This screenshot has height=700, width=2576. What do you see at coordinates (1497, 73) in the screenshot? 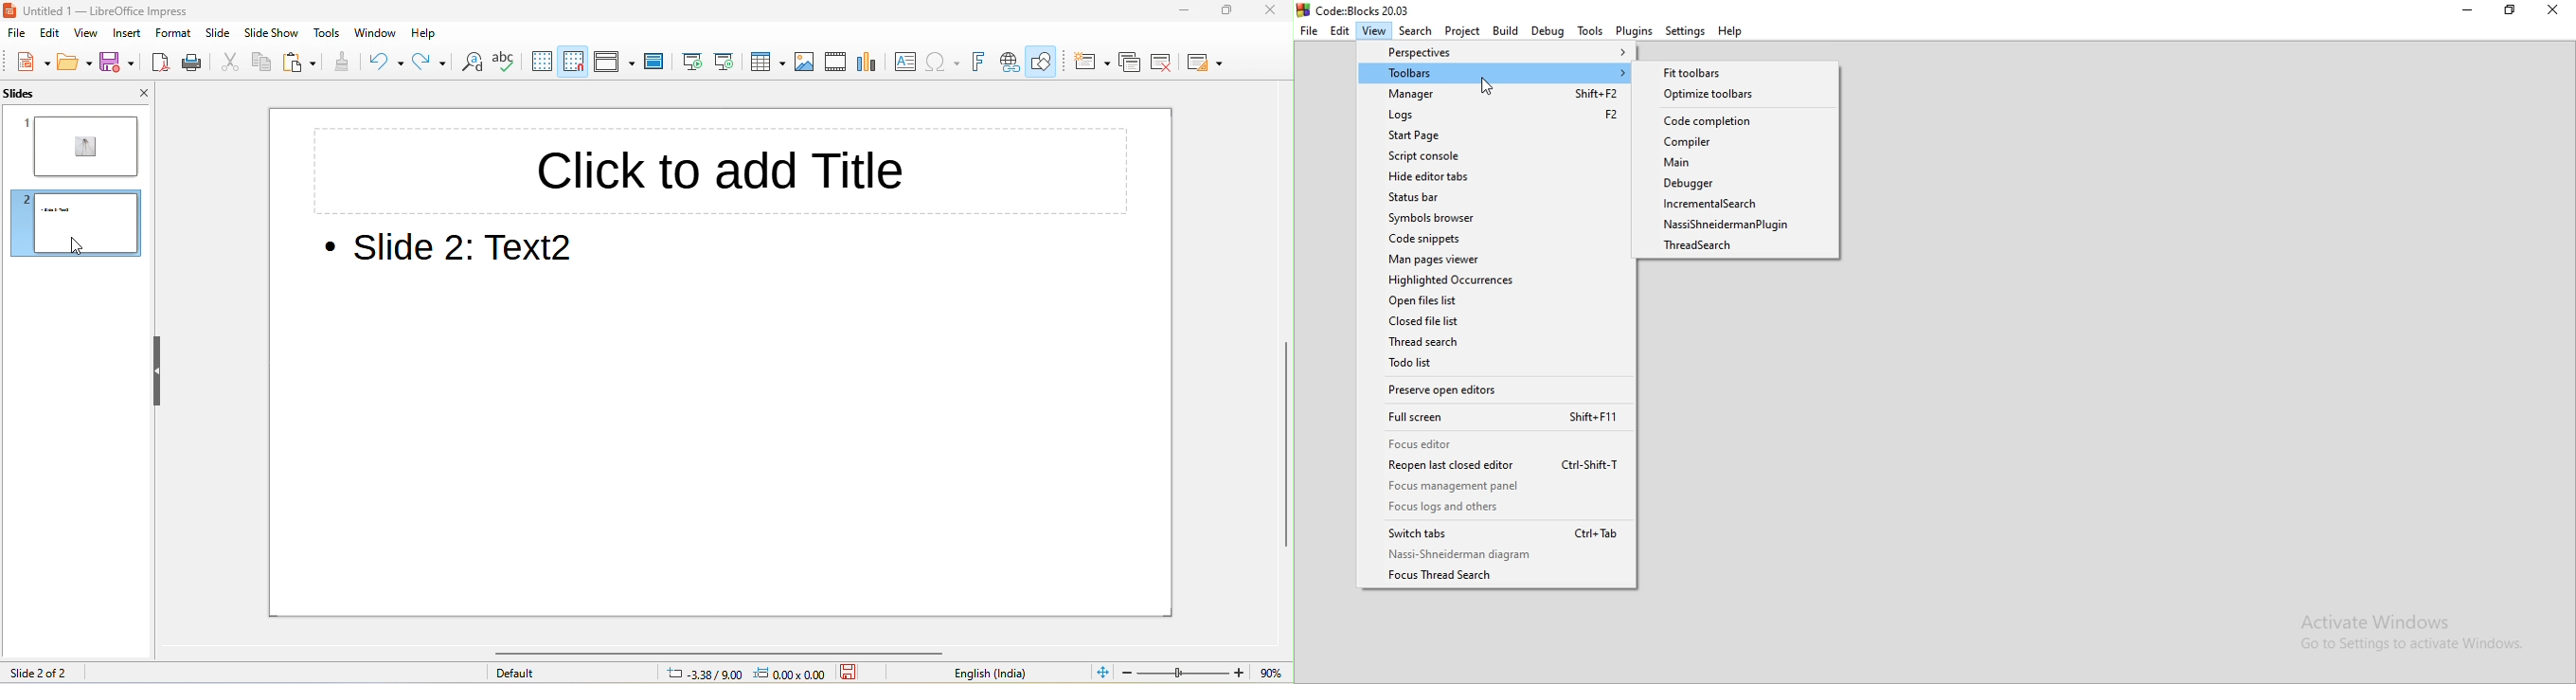
I see `Toolbars` at bounding box center [1497, 73].